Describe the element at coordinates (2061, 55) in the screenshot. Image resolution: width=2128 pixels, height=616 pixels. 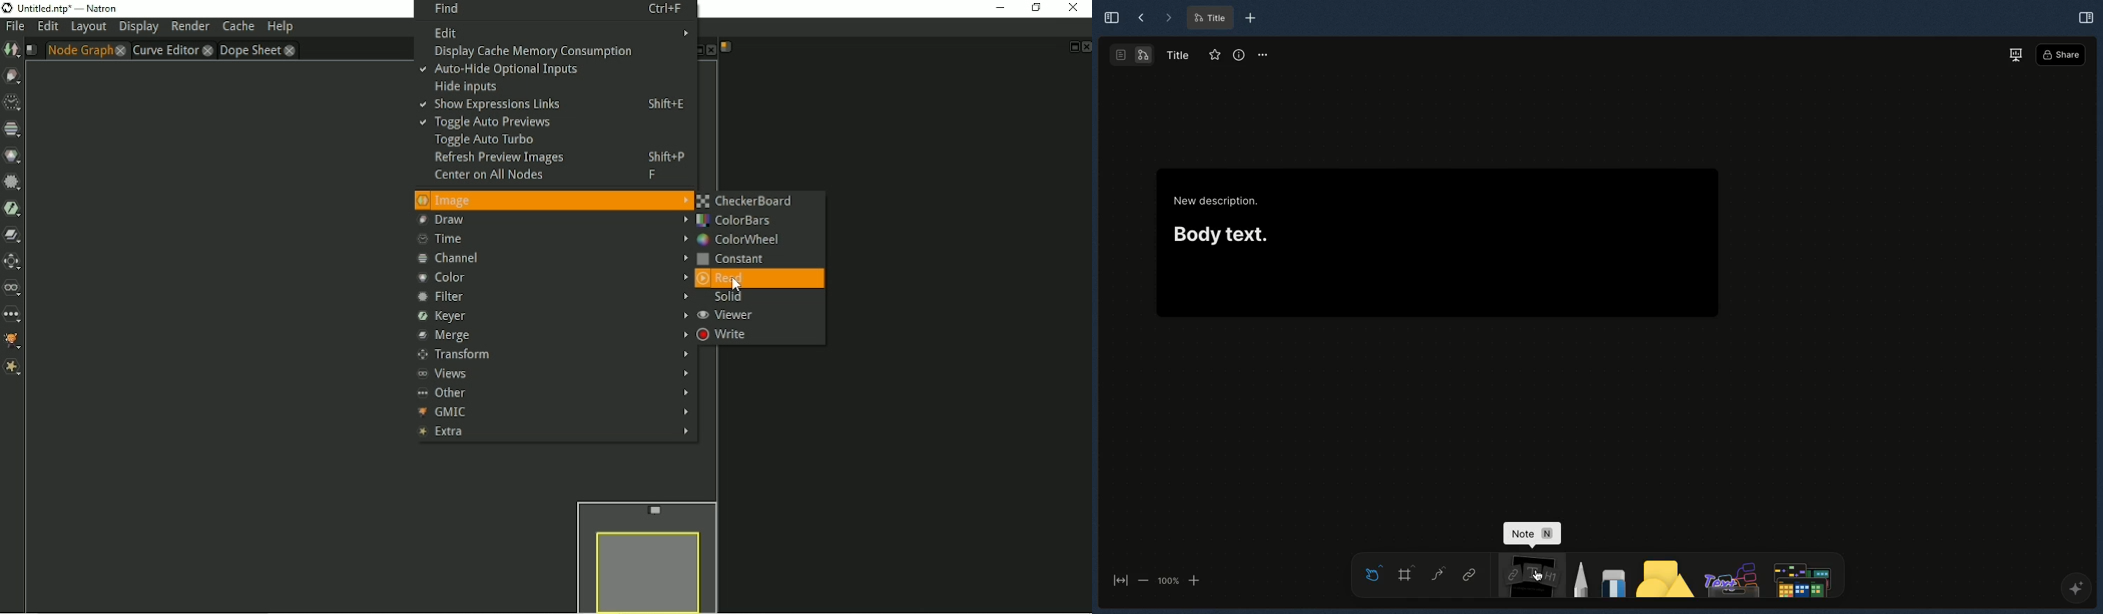
I see `Share` at that location.